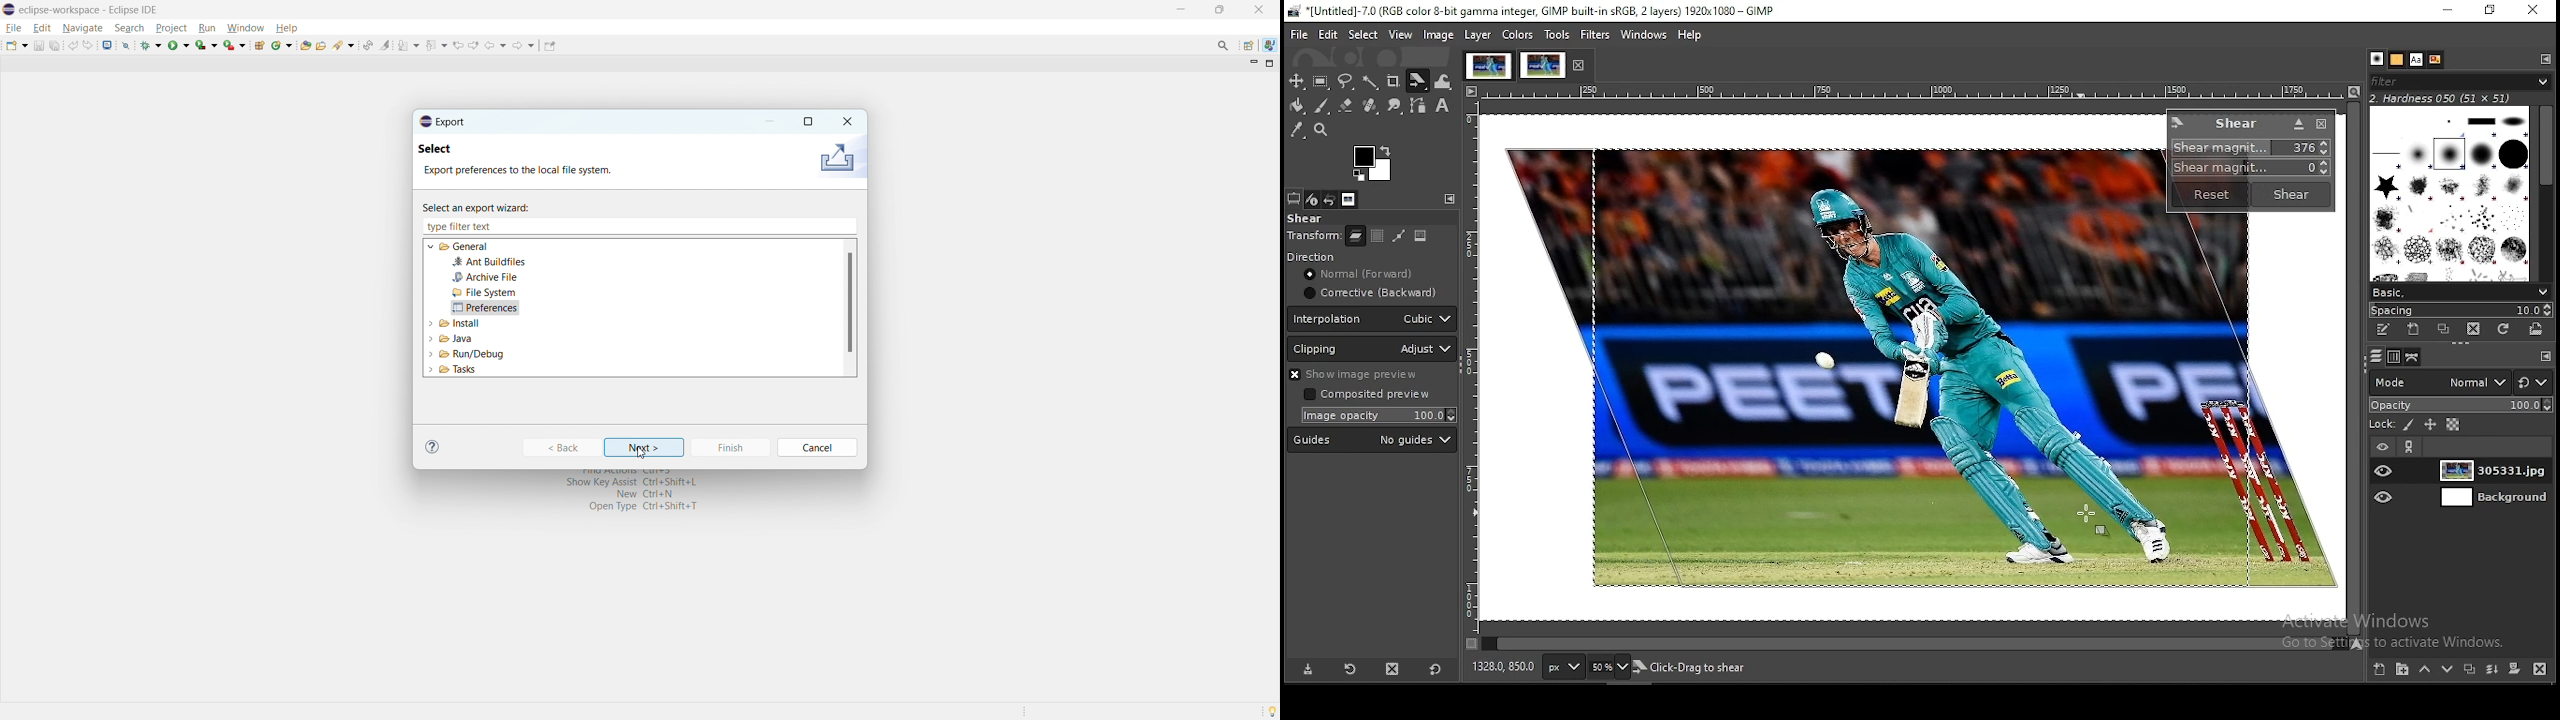  What do you see at coordinates (2487, 499) in the screenshot?
I see `layer 2` at bounding box center [2487, 499].